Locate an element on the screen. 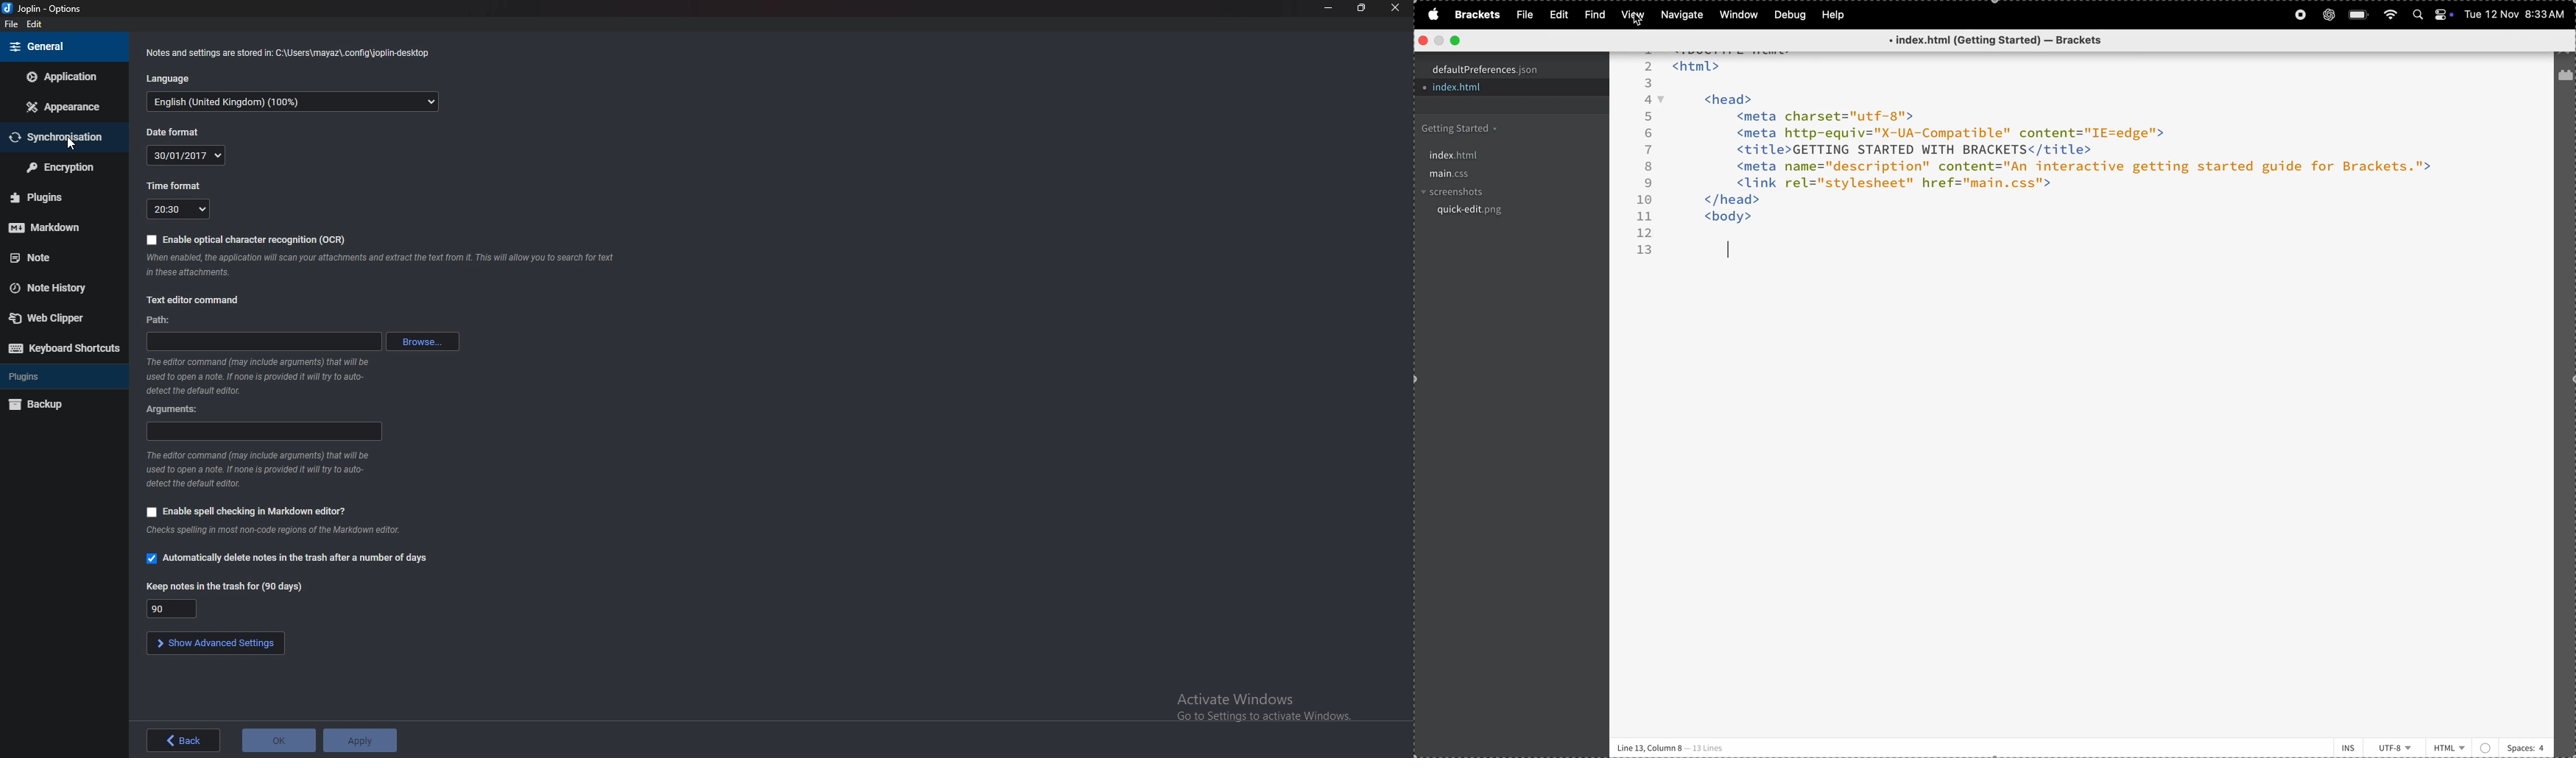  info is located at coordinates (256, 378).